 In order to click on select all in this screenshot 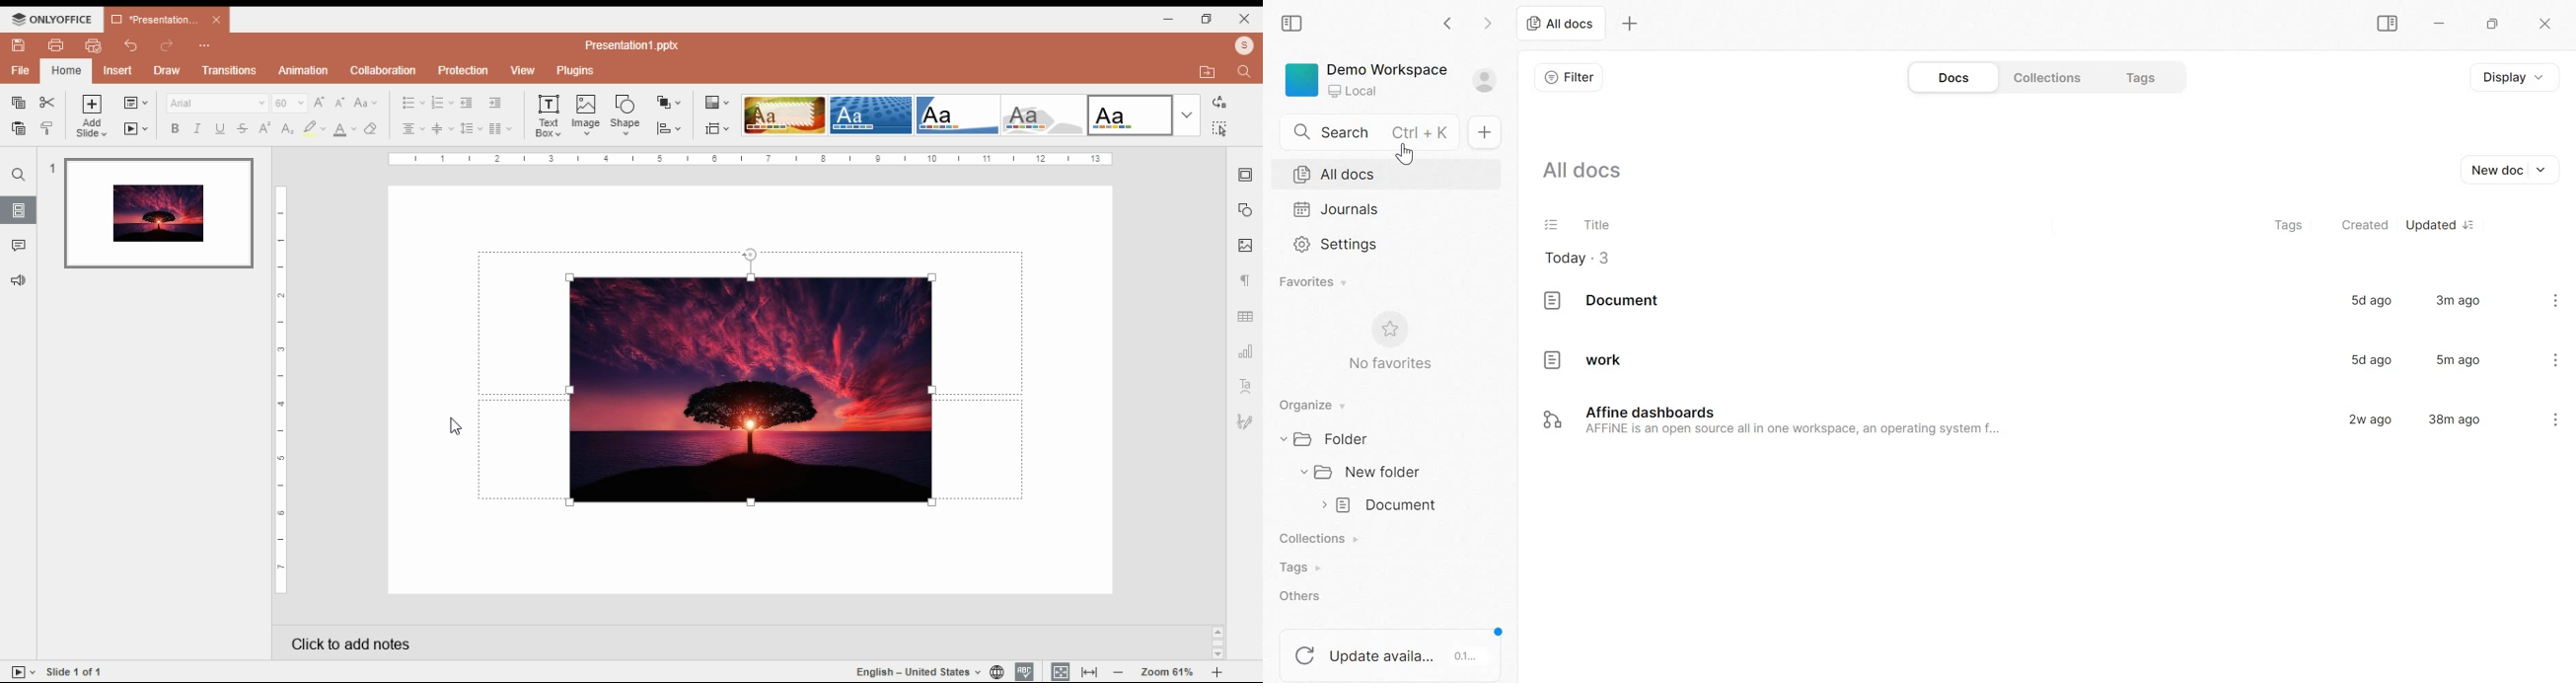, I will do `click(1218, 127)`.